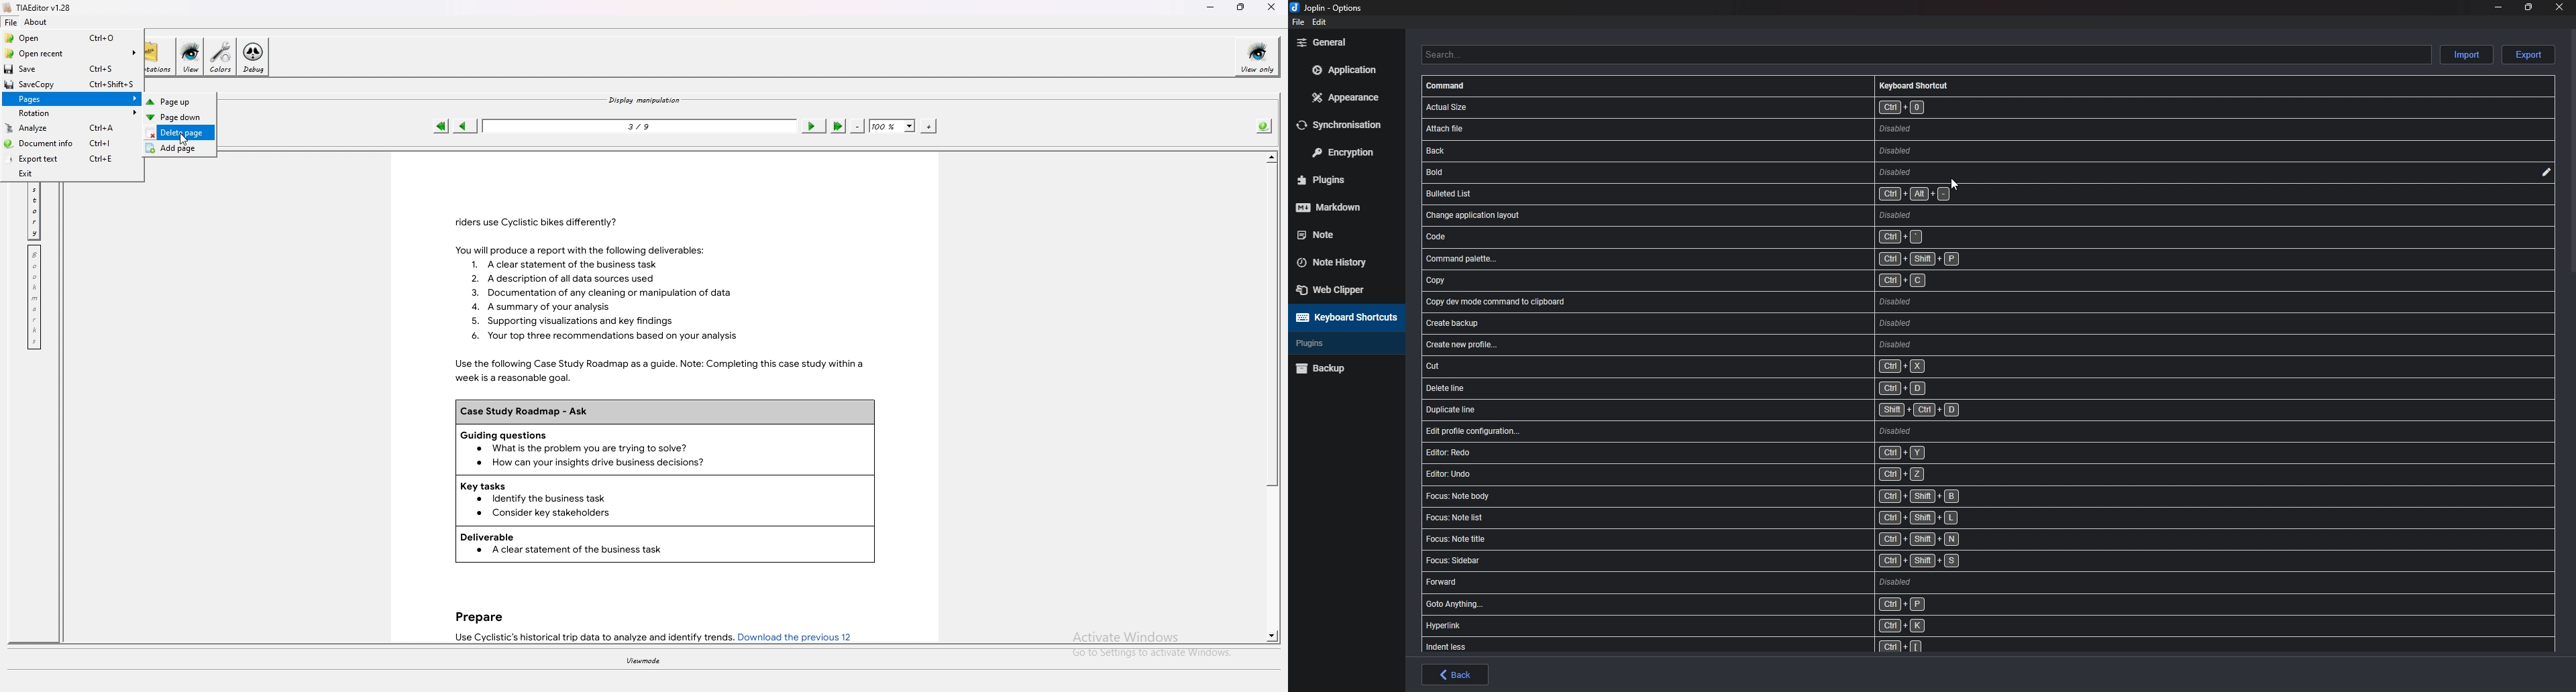 The image size is (2576, 700). Describe the element at coordinates (1741, 367) in the screenshot. I see `shortcut` at that location.